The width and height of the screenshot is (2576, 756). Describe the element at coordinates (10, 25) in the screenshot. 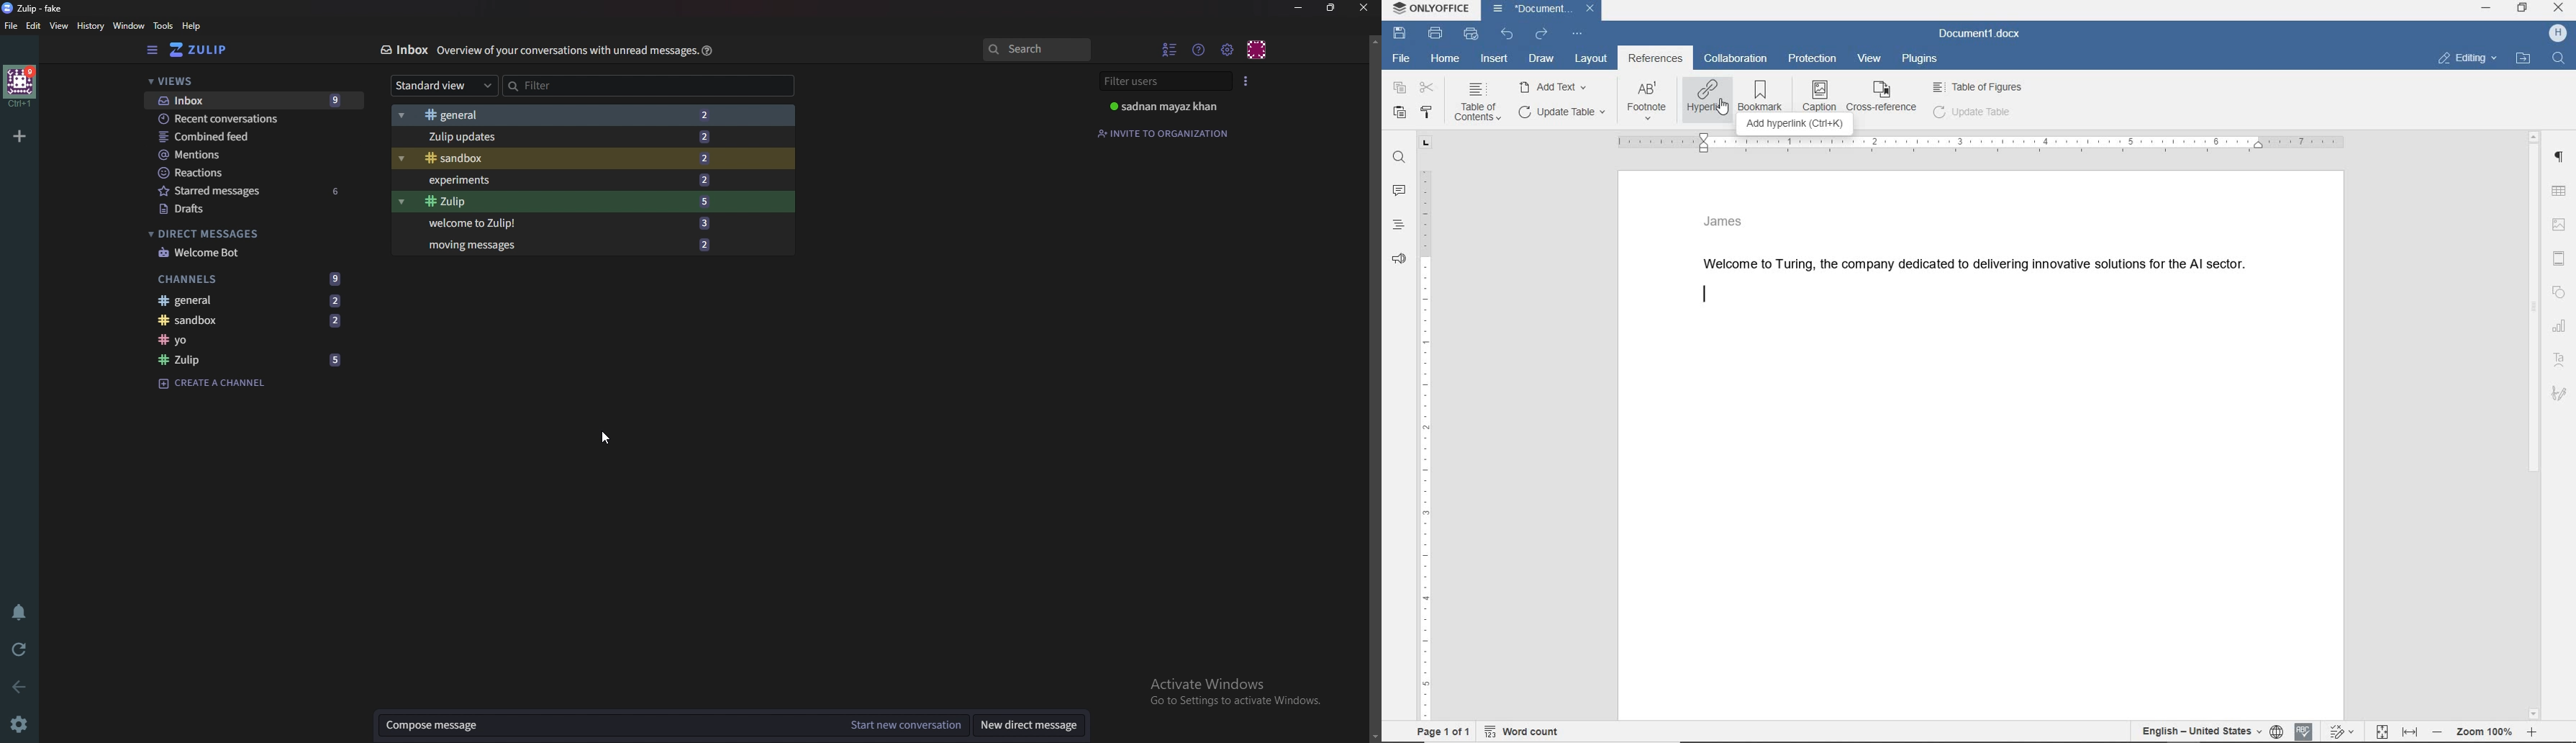

I see `file` at that location.